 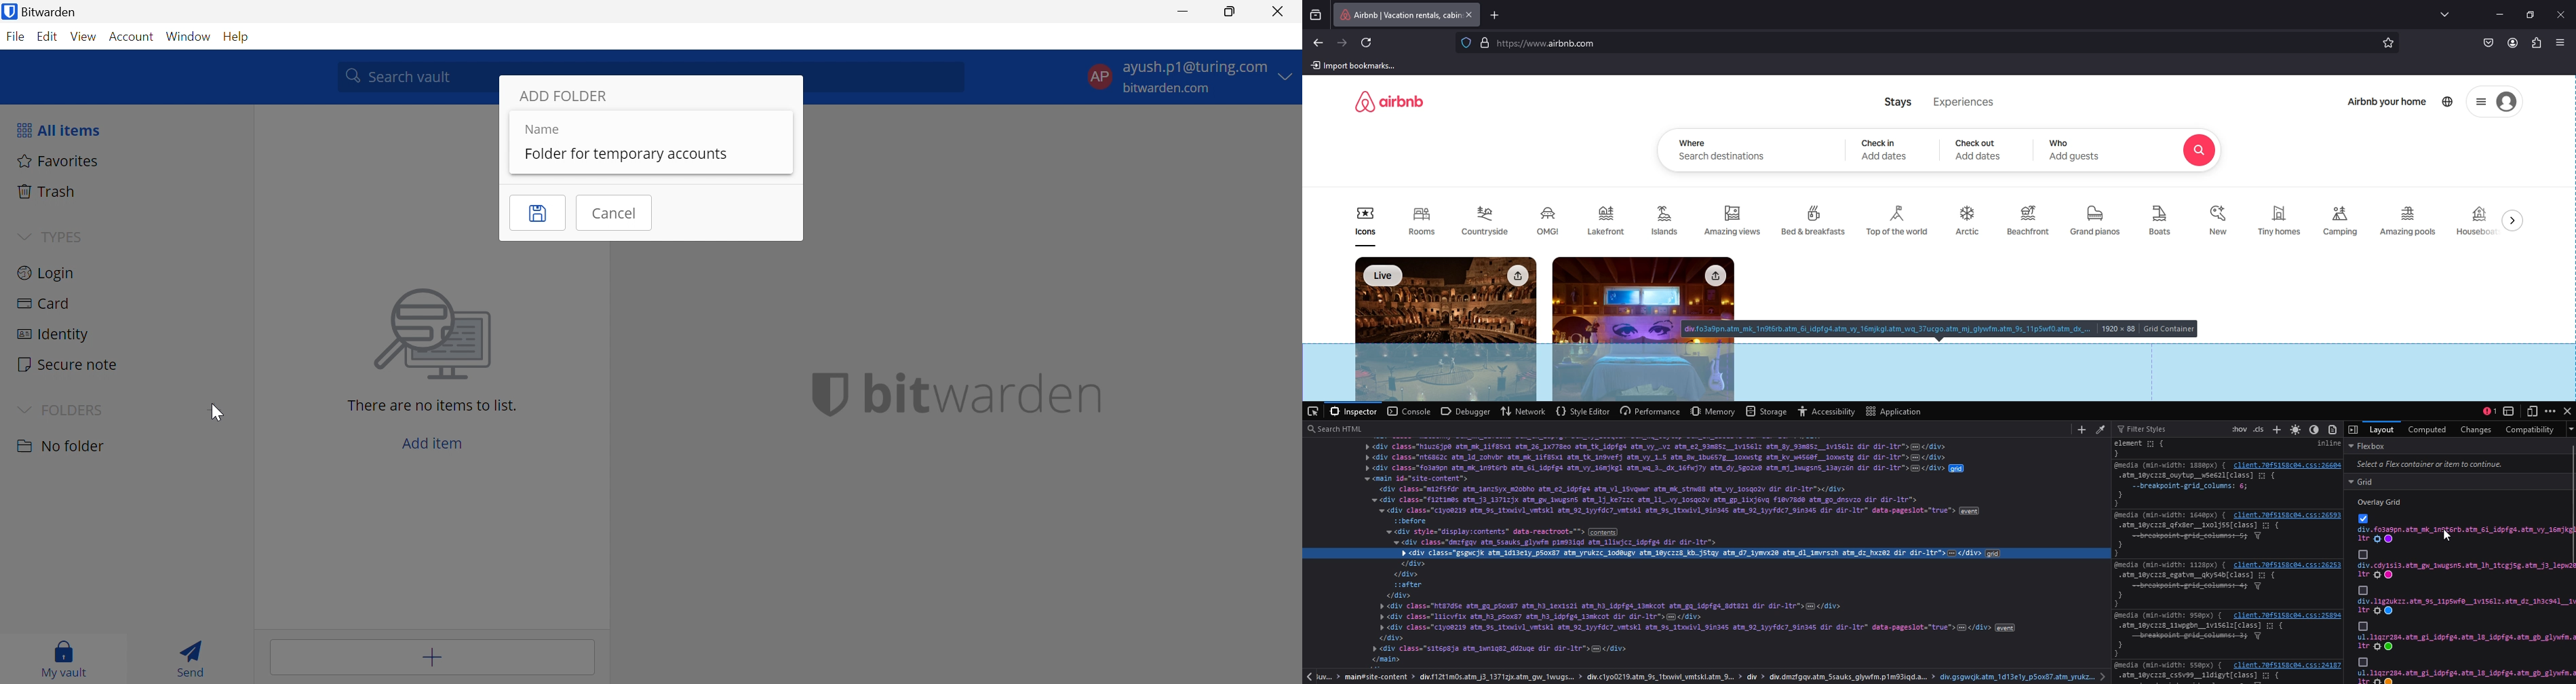 I want to click on close, so click(x=2561, y=15).